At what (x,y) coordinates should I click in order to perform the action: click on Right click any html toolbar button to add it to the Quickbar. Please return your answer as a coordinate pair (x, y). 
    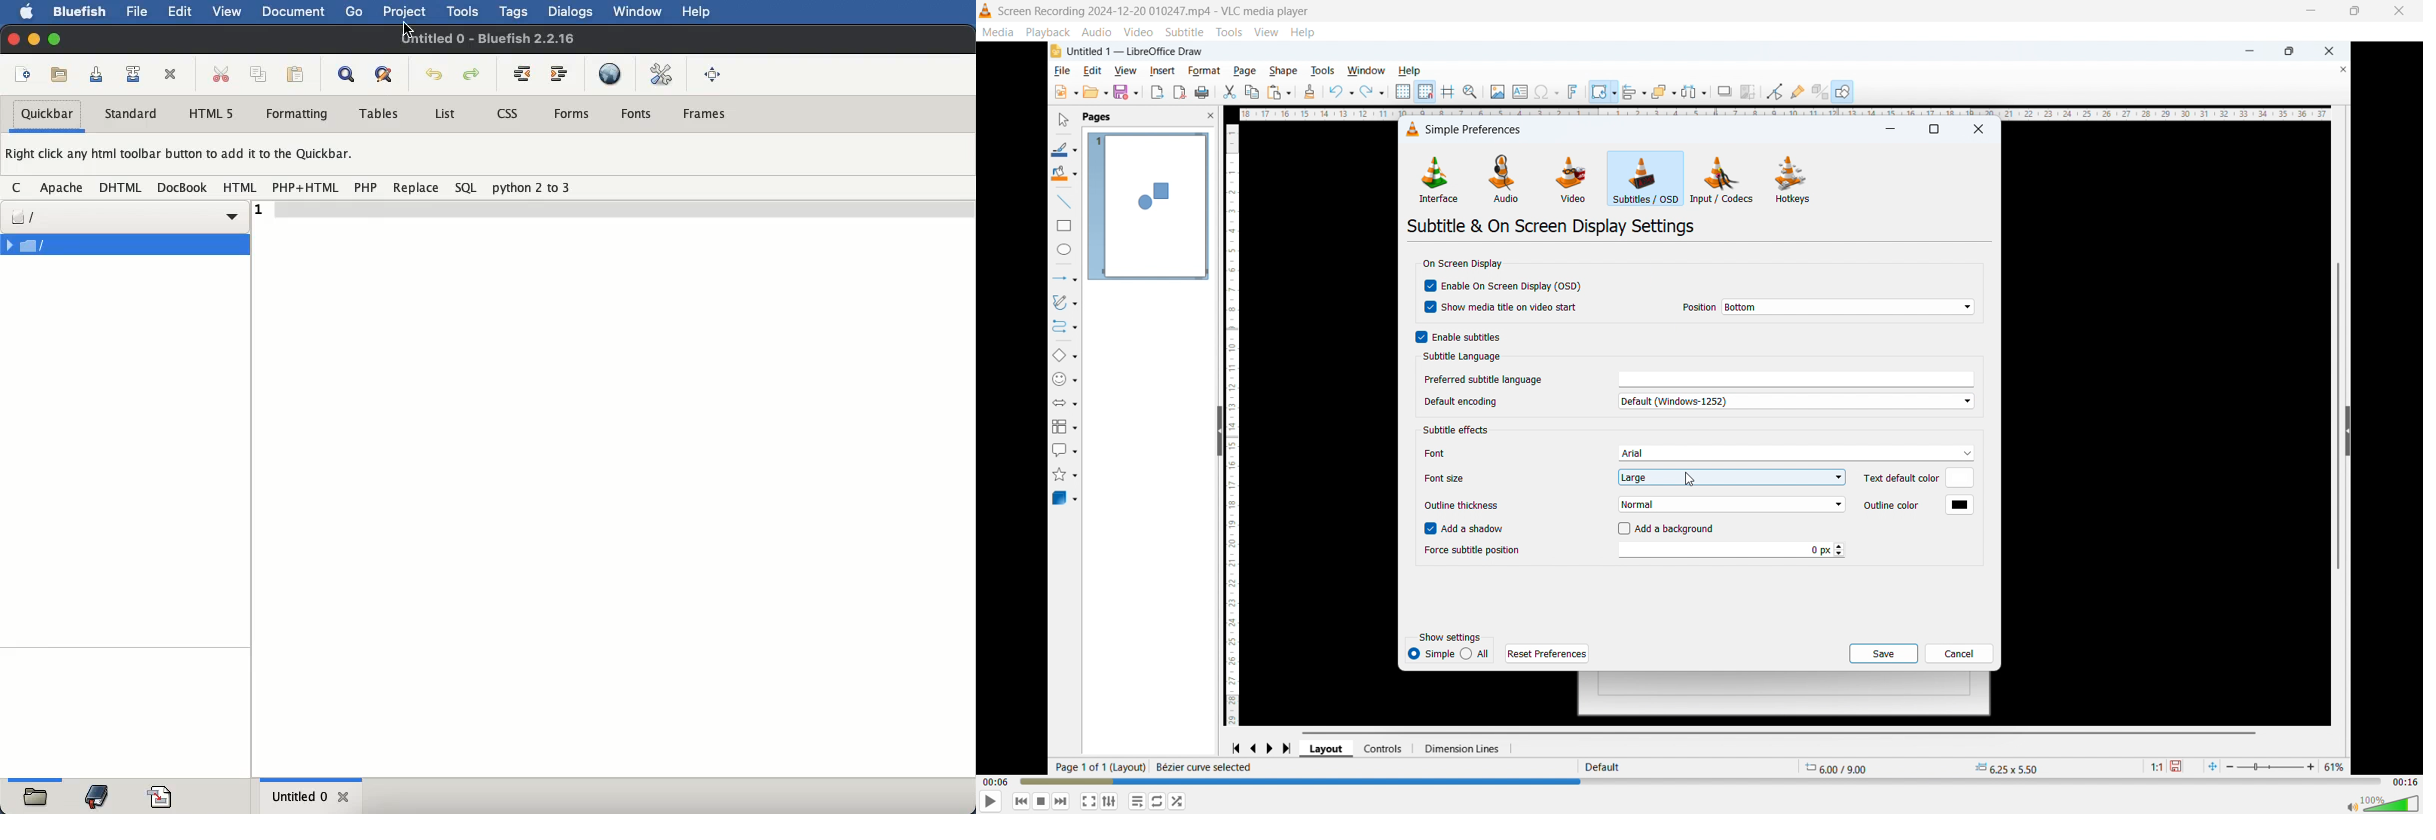
    Looking at the image, I should click on (187, 157).